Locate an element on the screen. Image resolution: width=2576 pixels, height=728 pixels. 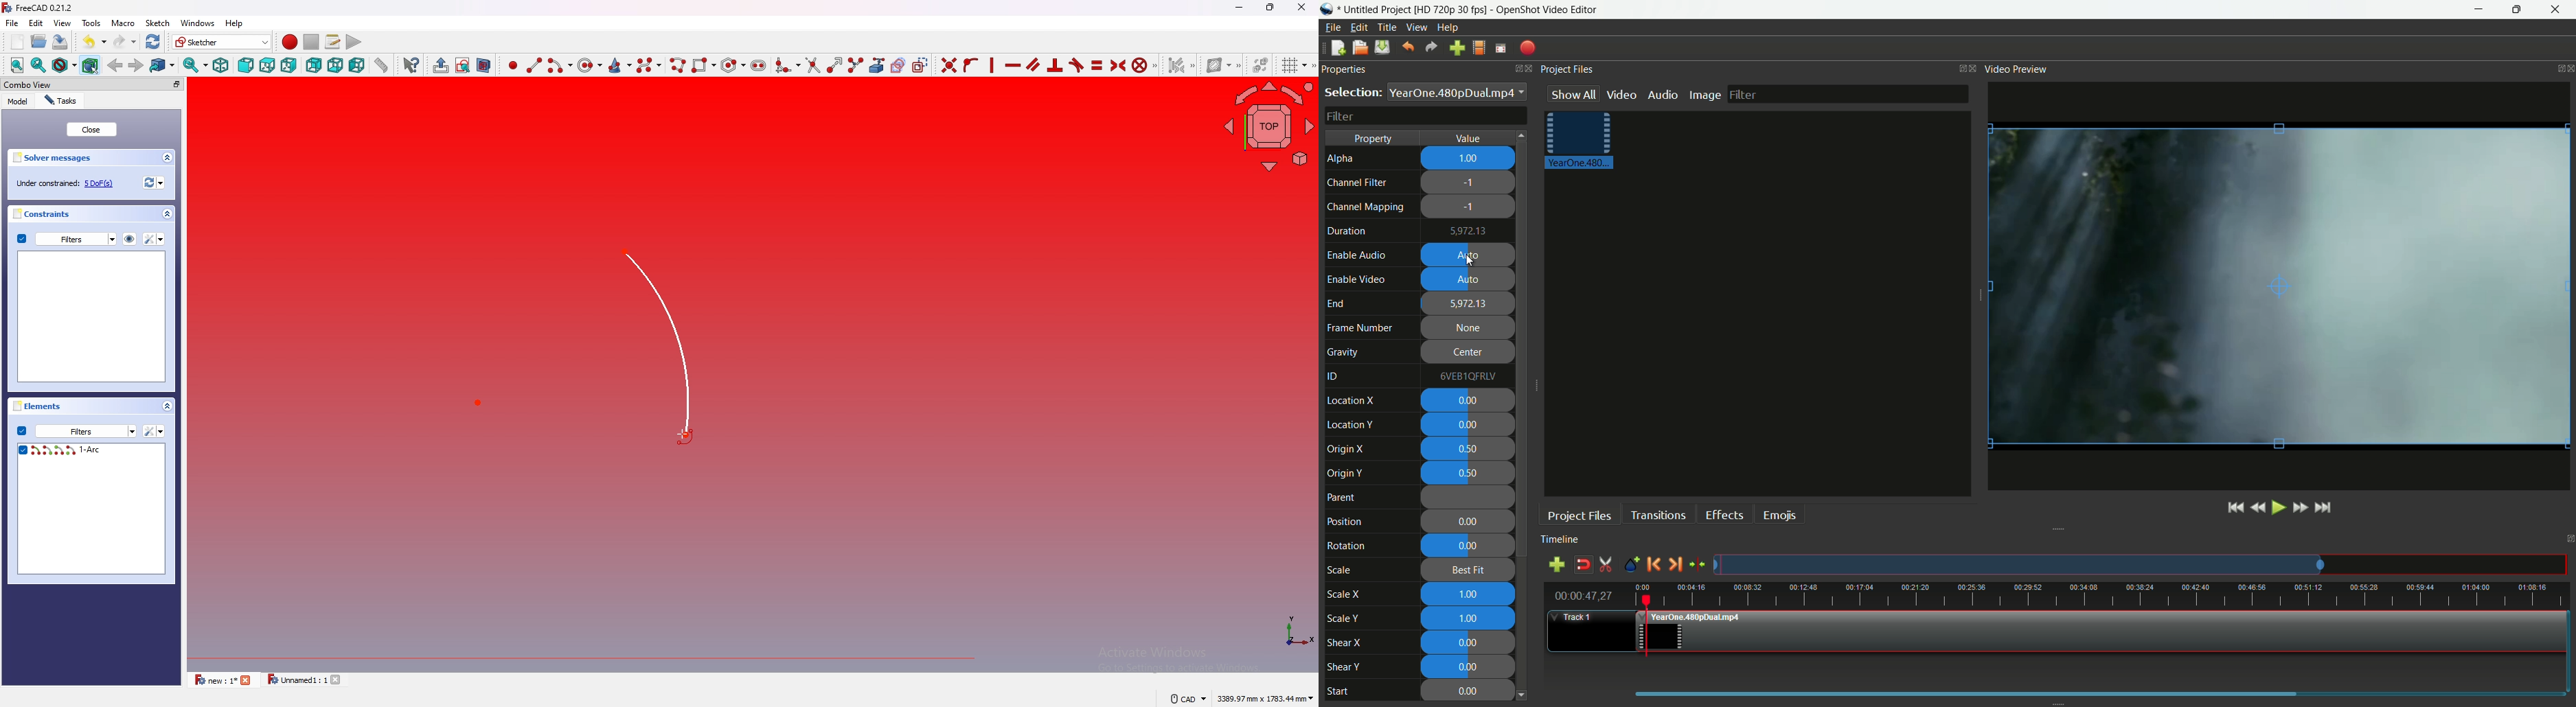
trim edge is located at coordinates (811, 64).